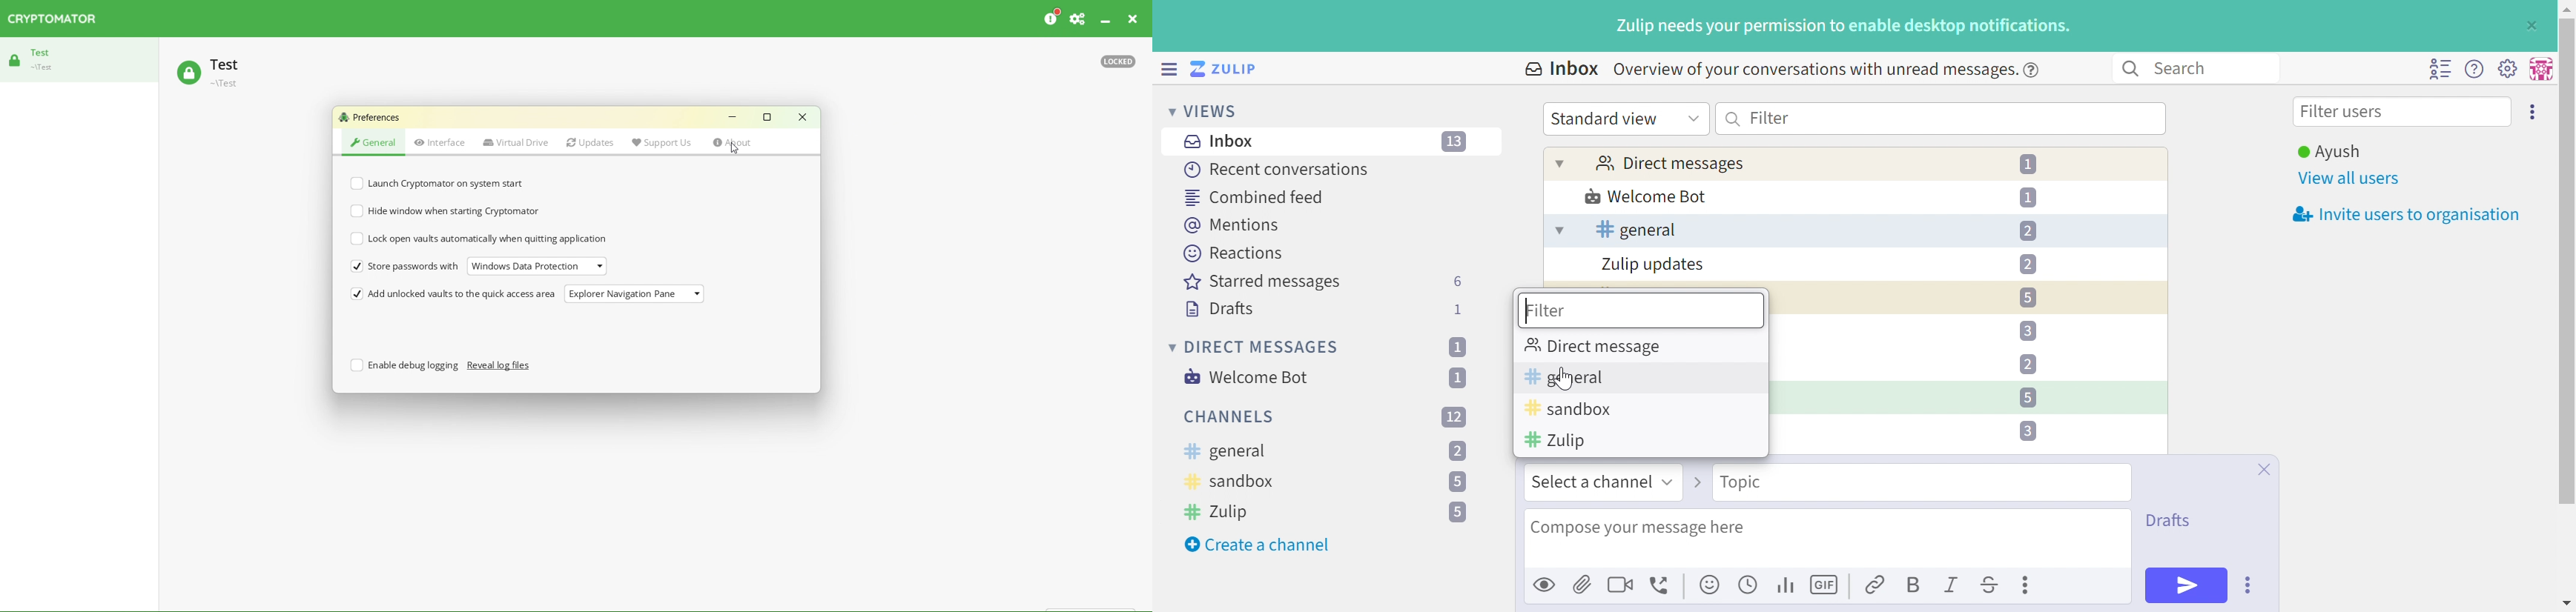 This screenshot has height=616, width=2576. Describe the element at coordinates (1844, 27) in the screenshot. I see `Zulip needs your permission to enable desktop notifications.` at that location.